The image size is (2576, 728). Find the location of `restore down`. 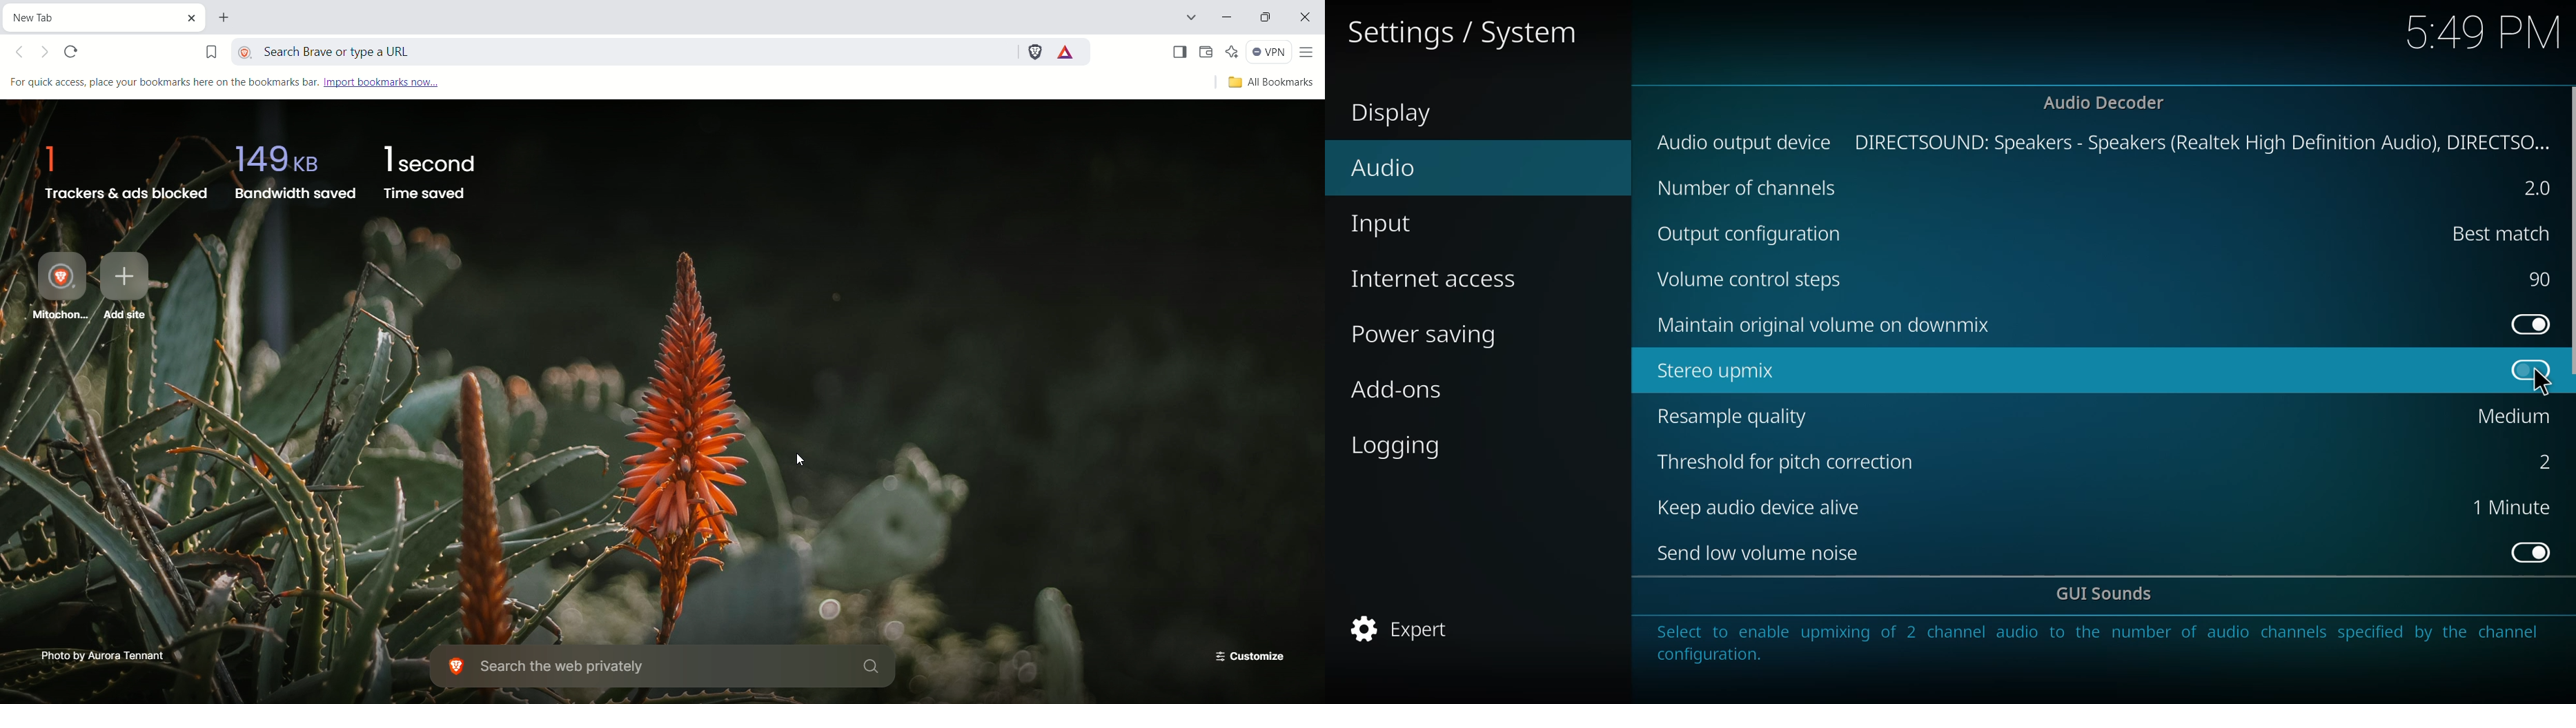

restore down is located at coordinates (1268, 19).